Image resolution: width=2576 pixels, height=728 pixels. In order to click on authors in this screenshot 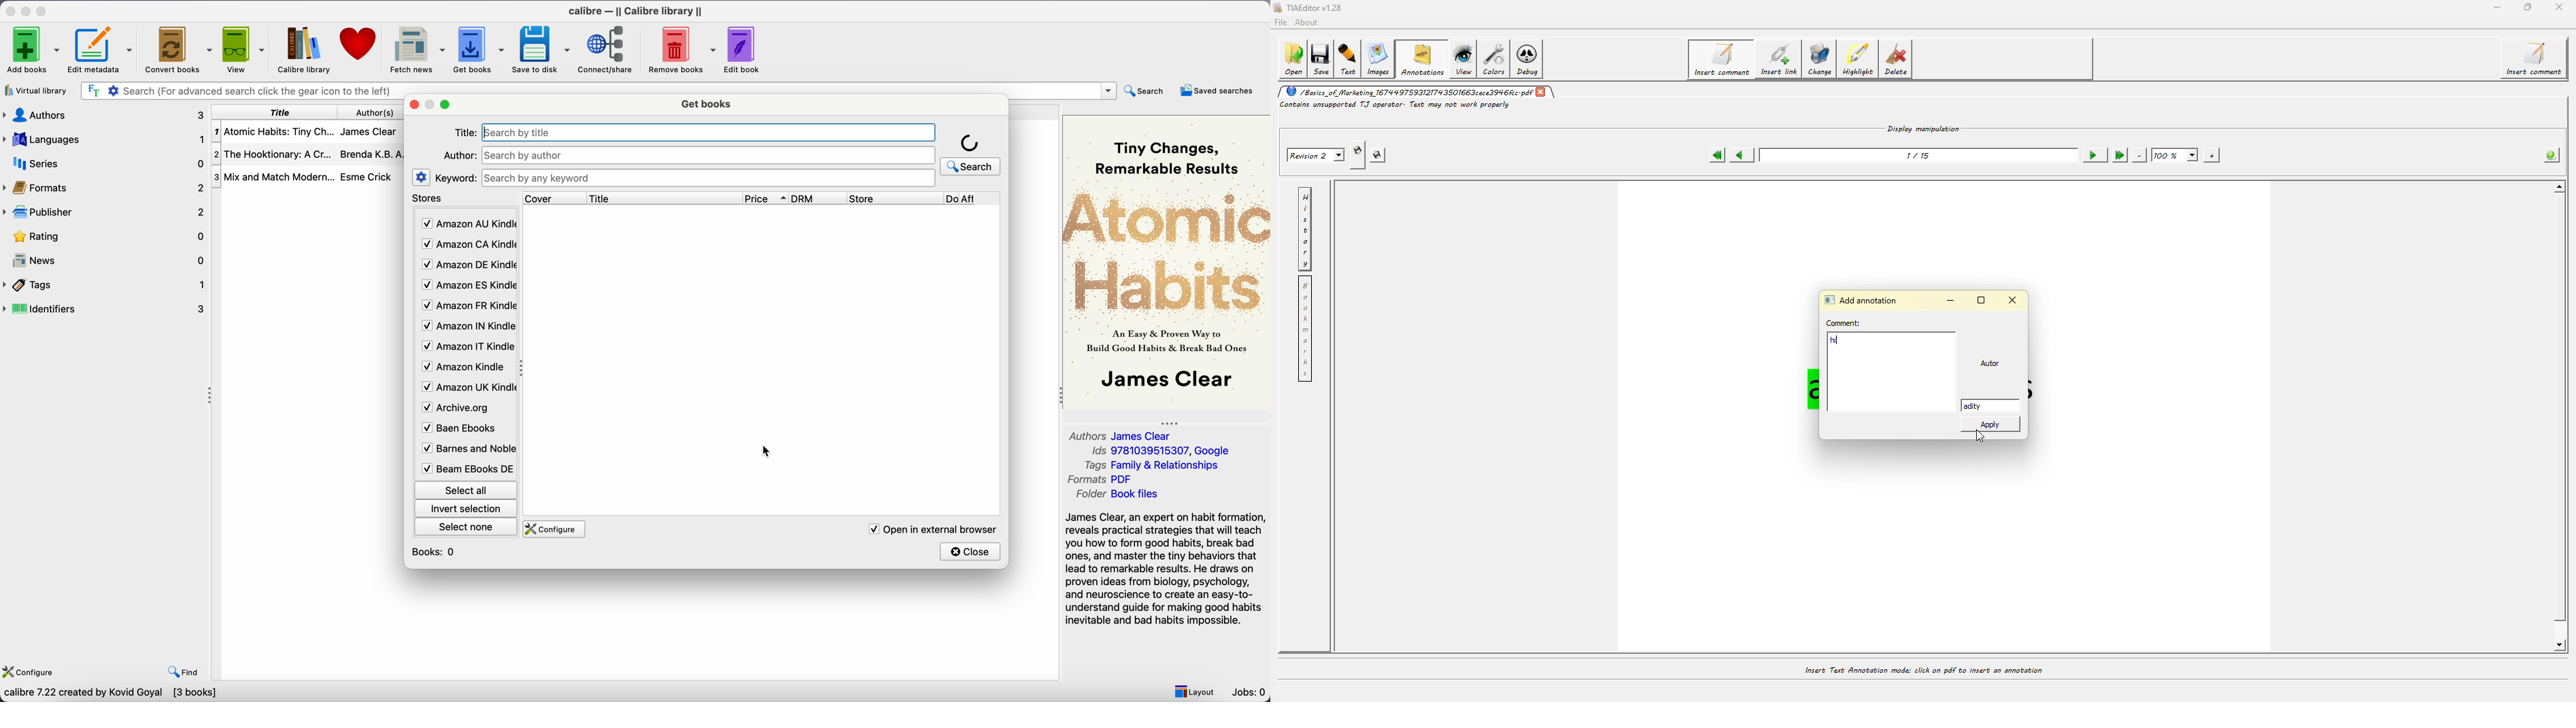, I will do `click(375, 113)`.